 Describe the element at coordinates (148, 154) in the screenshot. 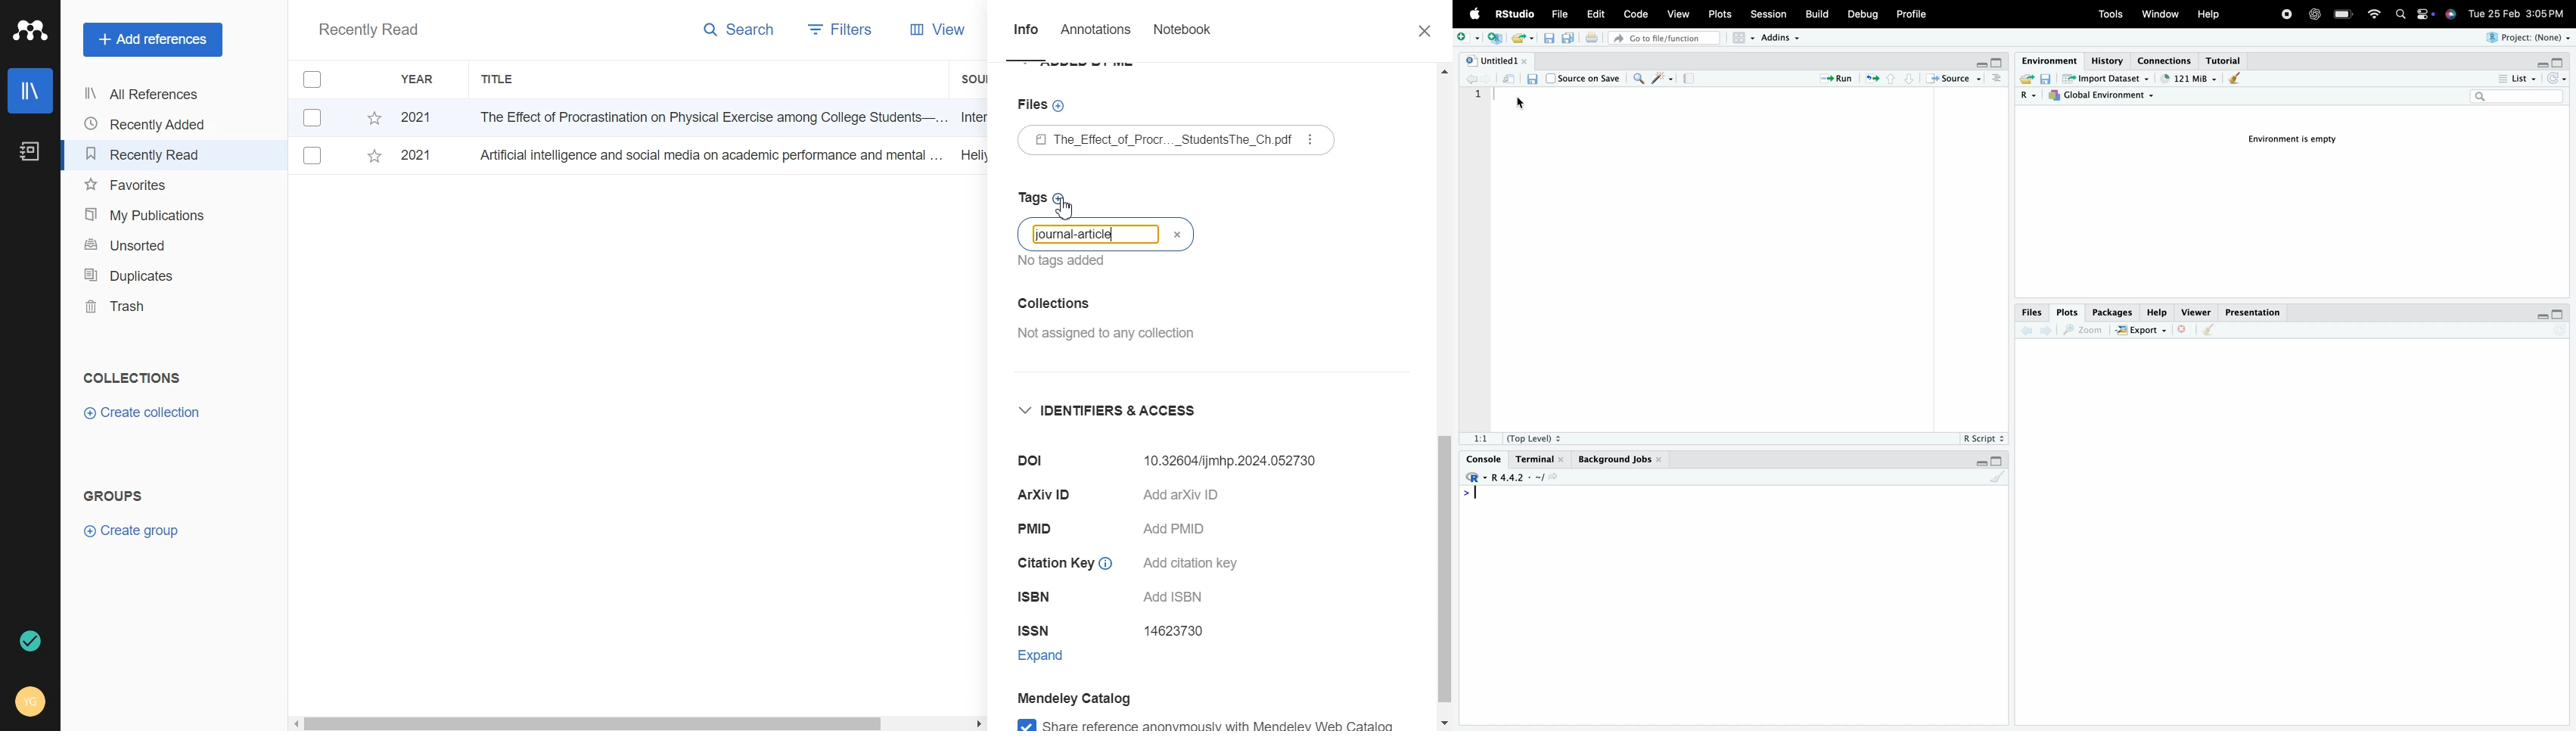

I see `Recently Read` at that location.